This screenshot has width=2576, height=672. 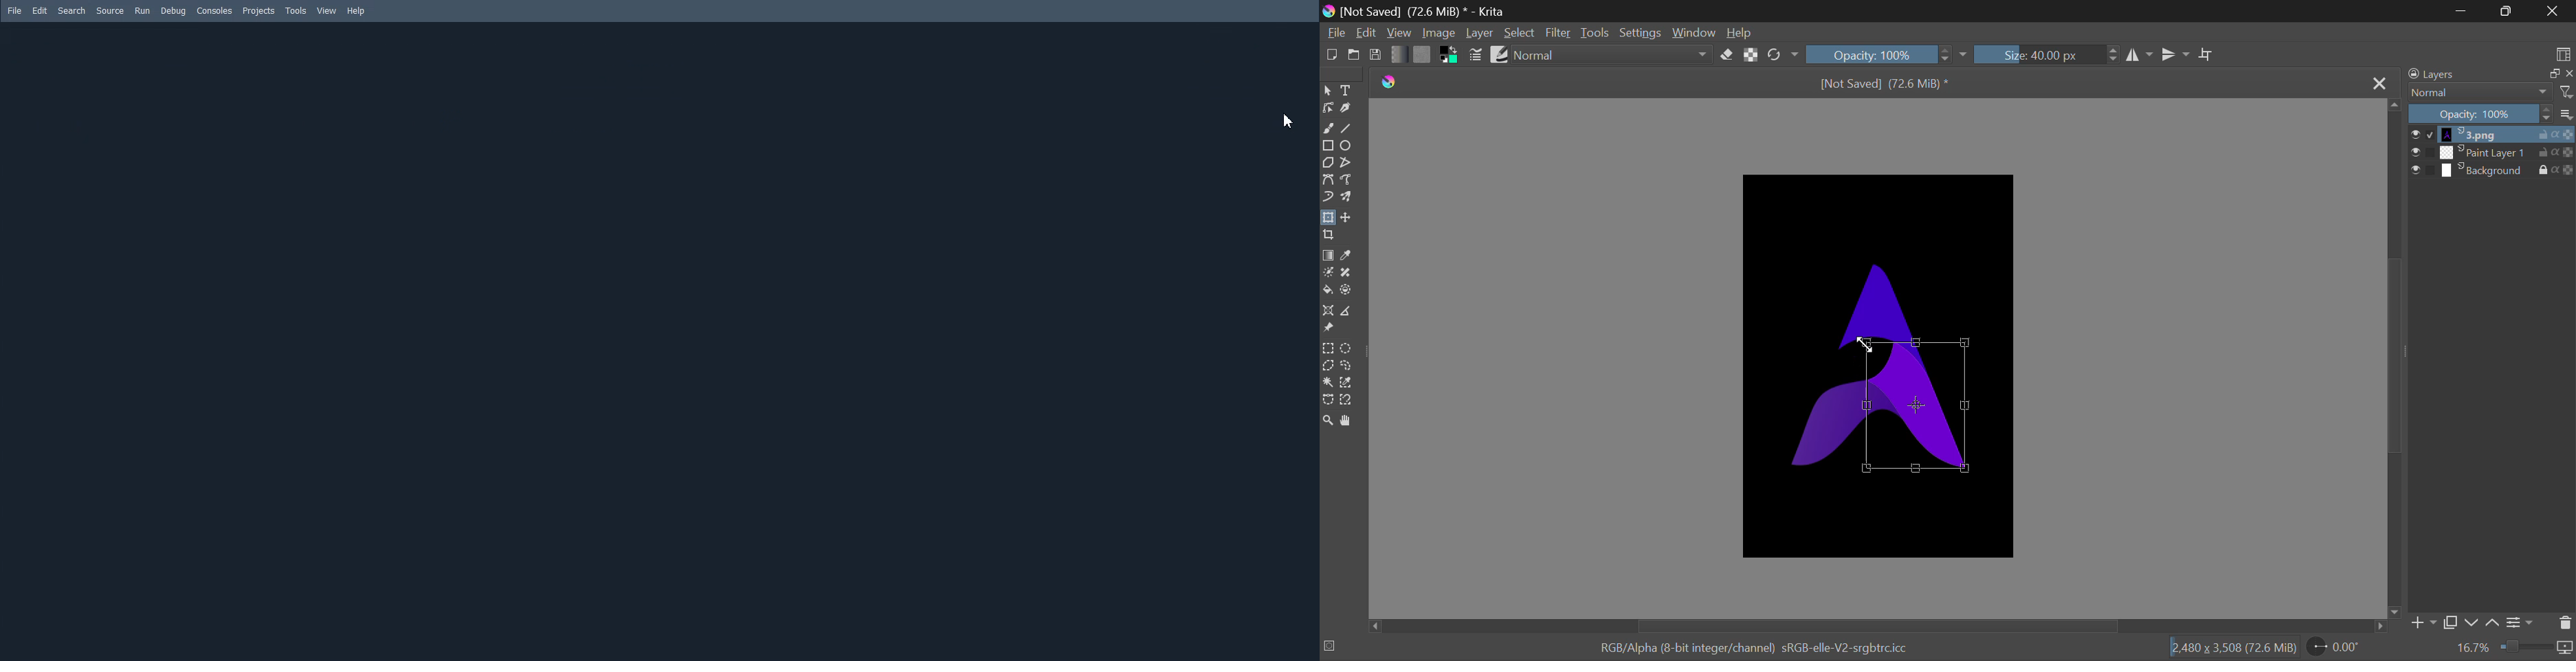 I want to click on Gradient Fill, so click(x=1328, y=256).